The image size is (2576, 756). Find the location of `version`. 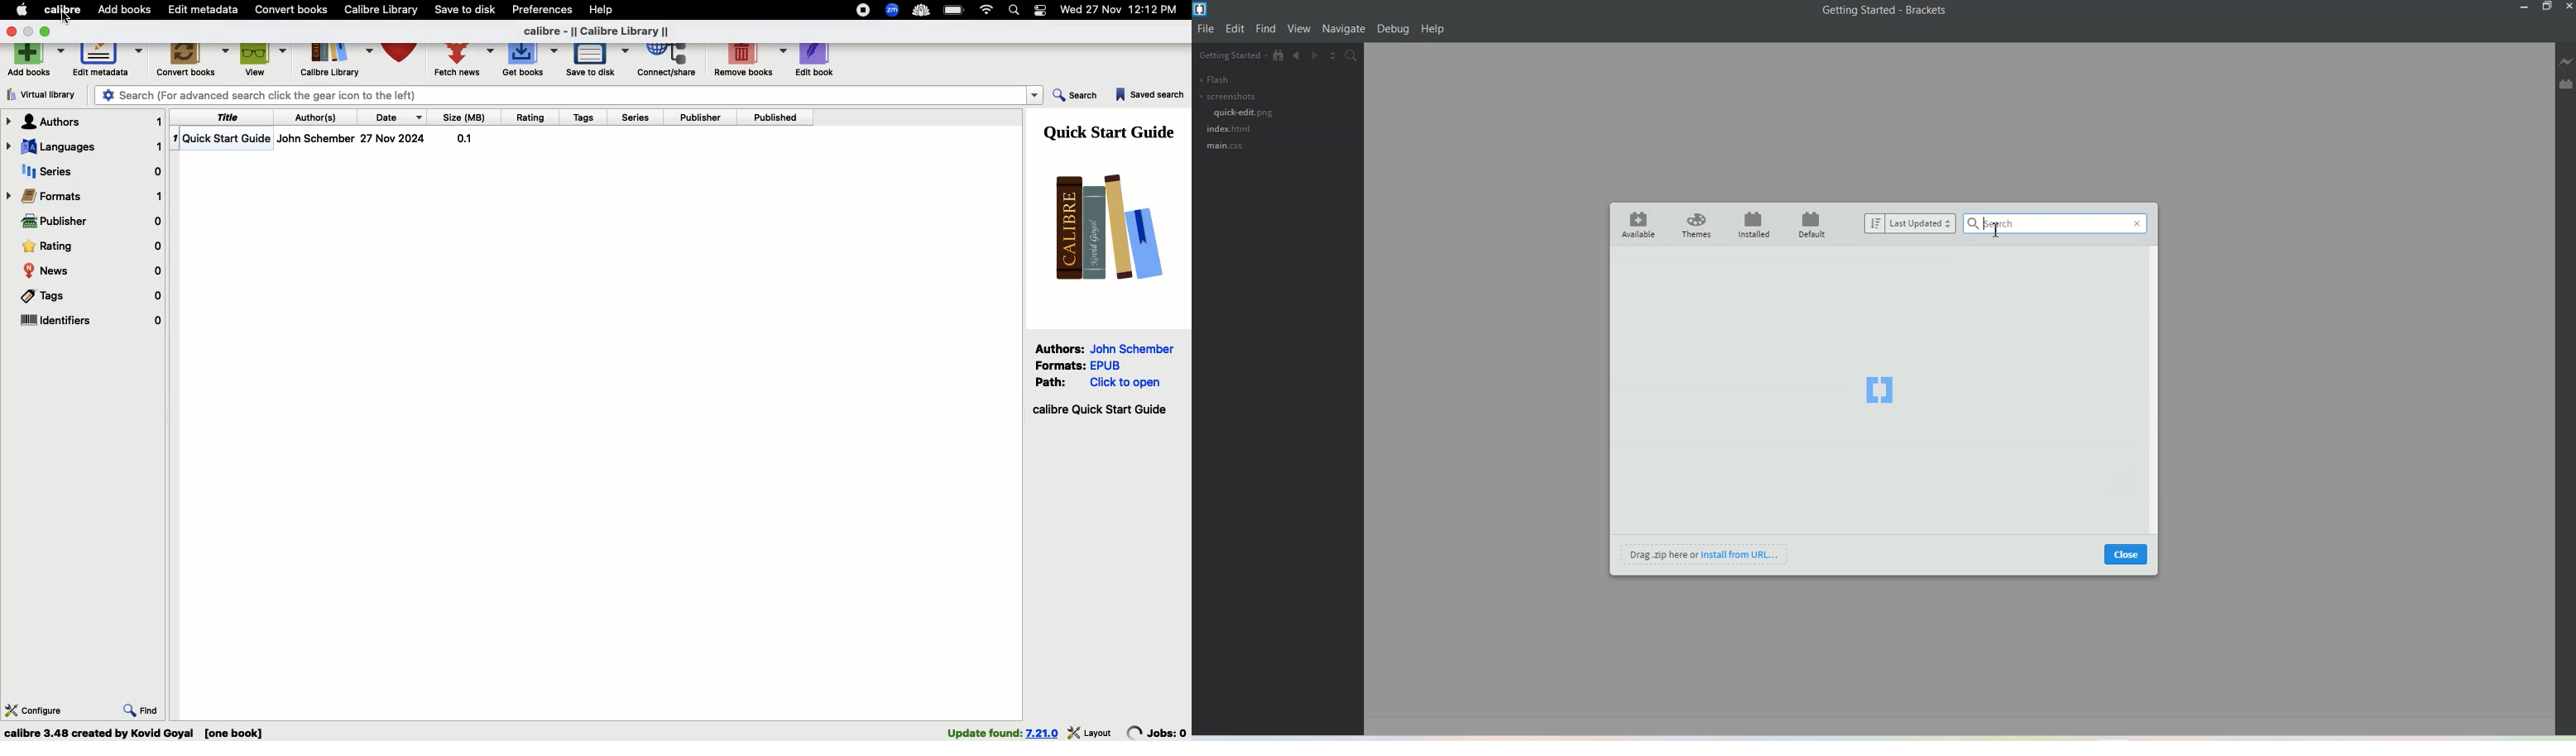

version is located at coordinates (1043, 733).